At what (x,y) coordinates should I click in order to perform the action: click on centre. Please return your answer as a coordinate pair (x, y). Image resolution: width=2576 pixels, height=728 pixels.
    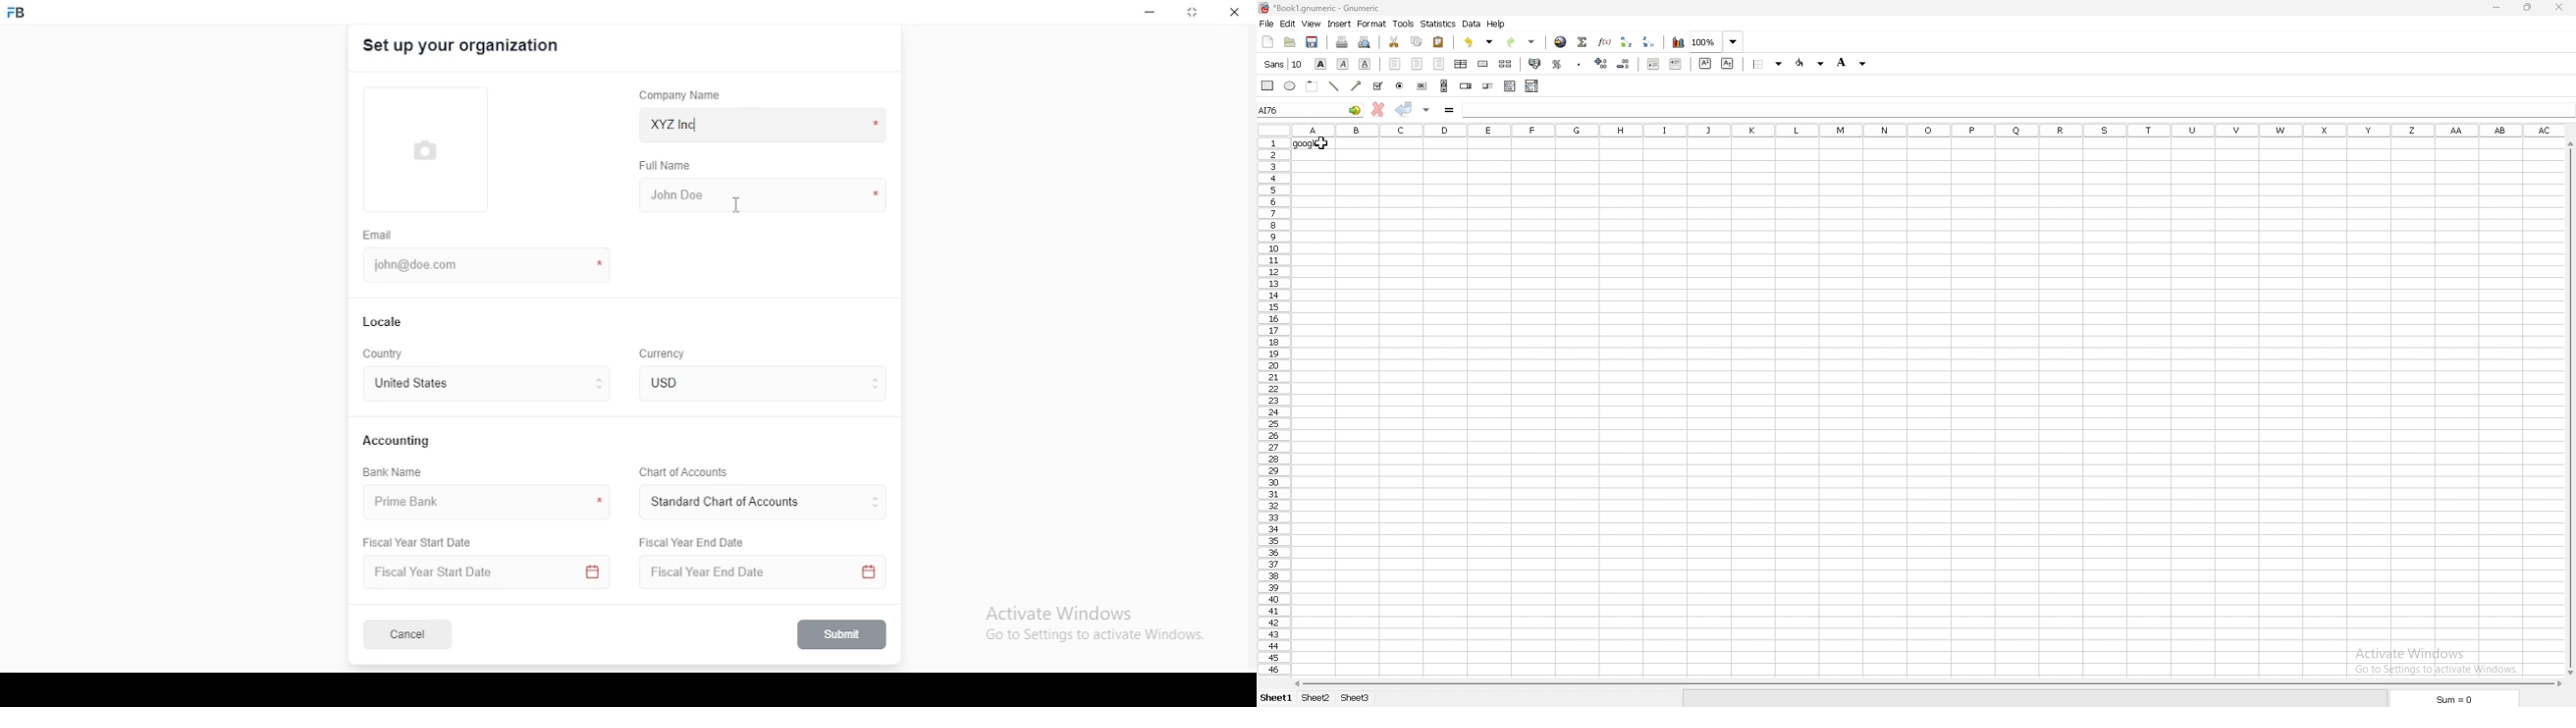
    Looking at the image, I should click on (1417, 63).